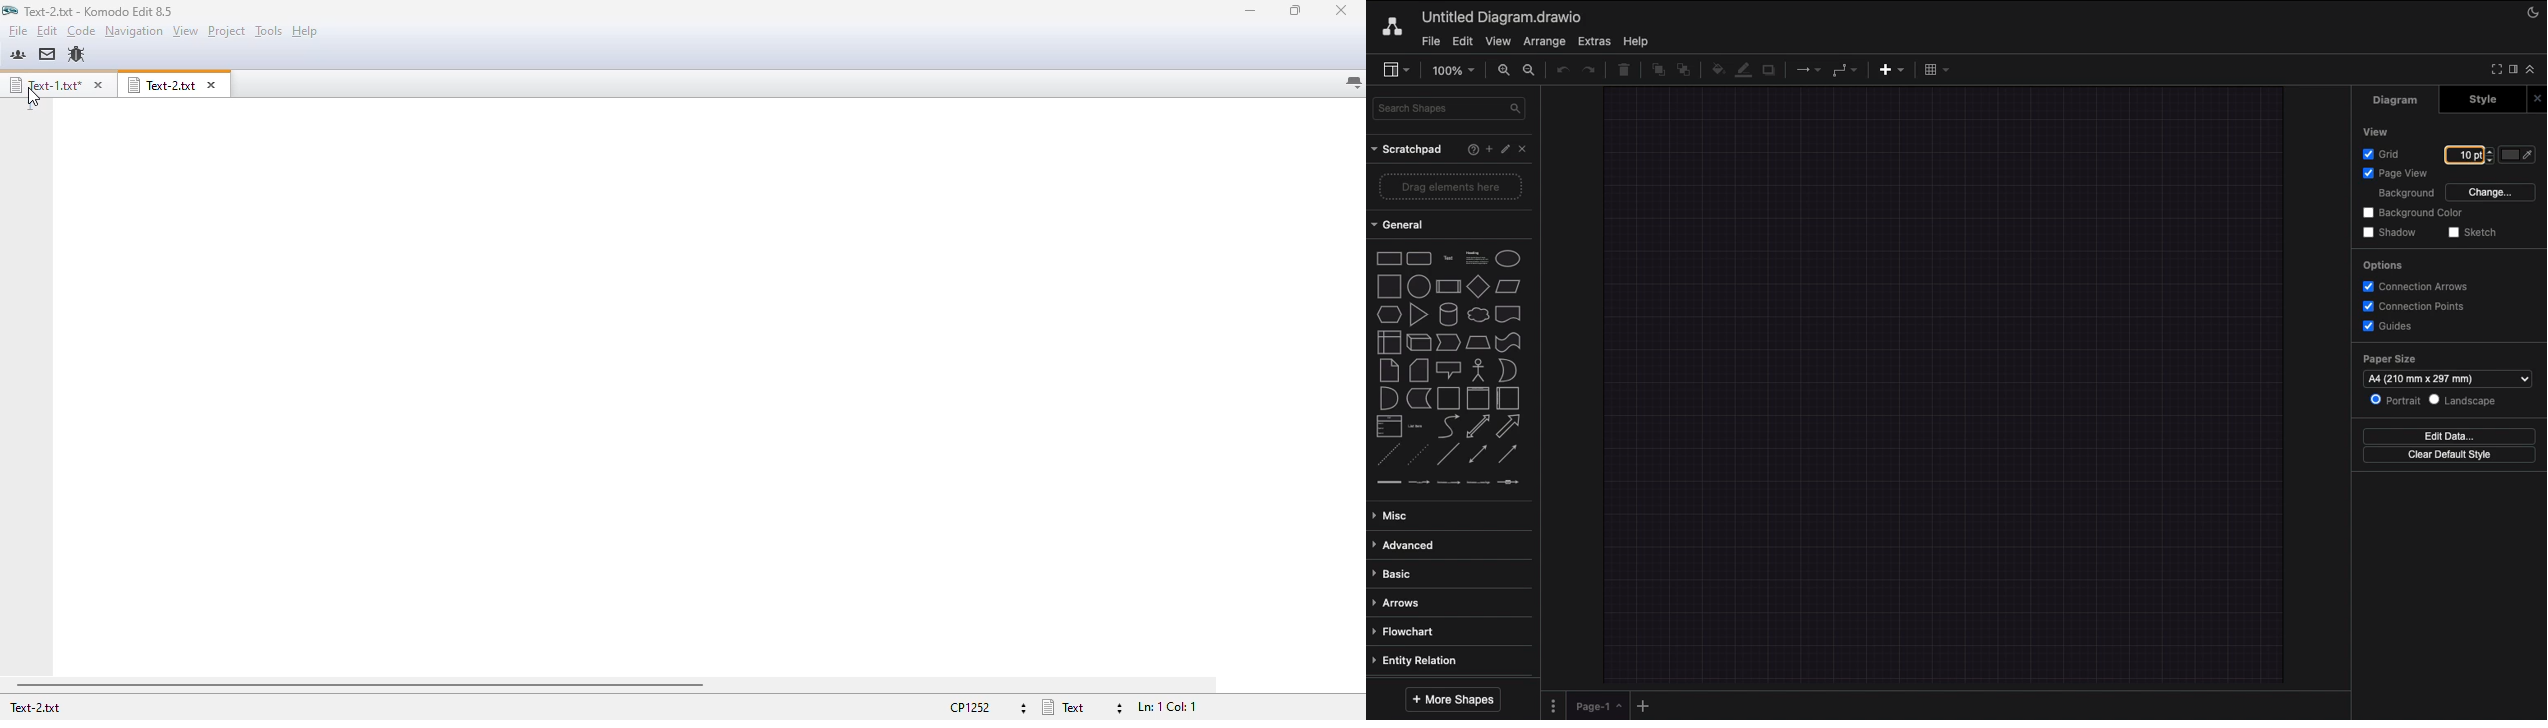  Describe the element at coordinates (1892, 71) in the screenshot. I see `Insert` at that location.